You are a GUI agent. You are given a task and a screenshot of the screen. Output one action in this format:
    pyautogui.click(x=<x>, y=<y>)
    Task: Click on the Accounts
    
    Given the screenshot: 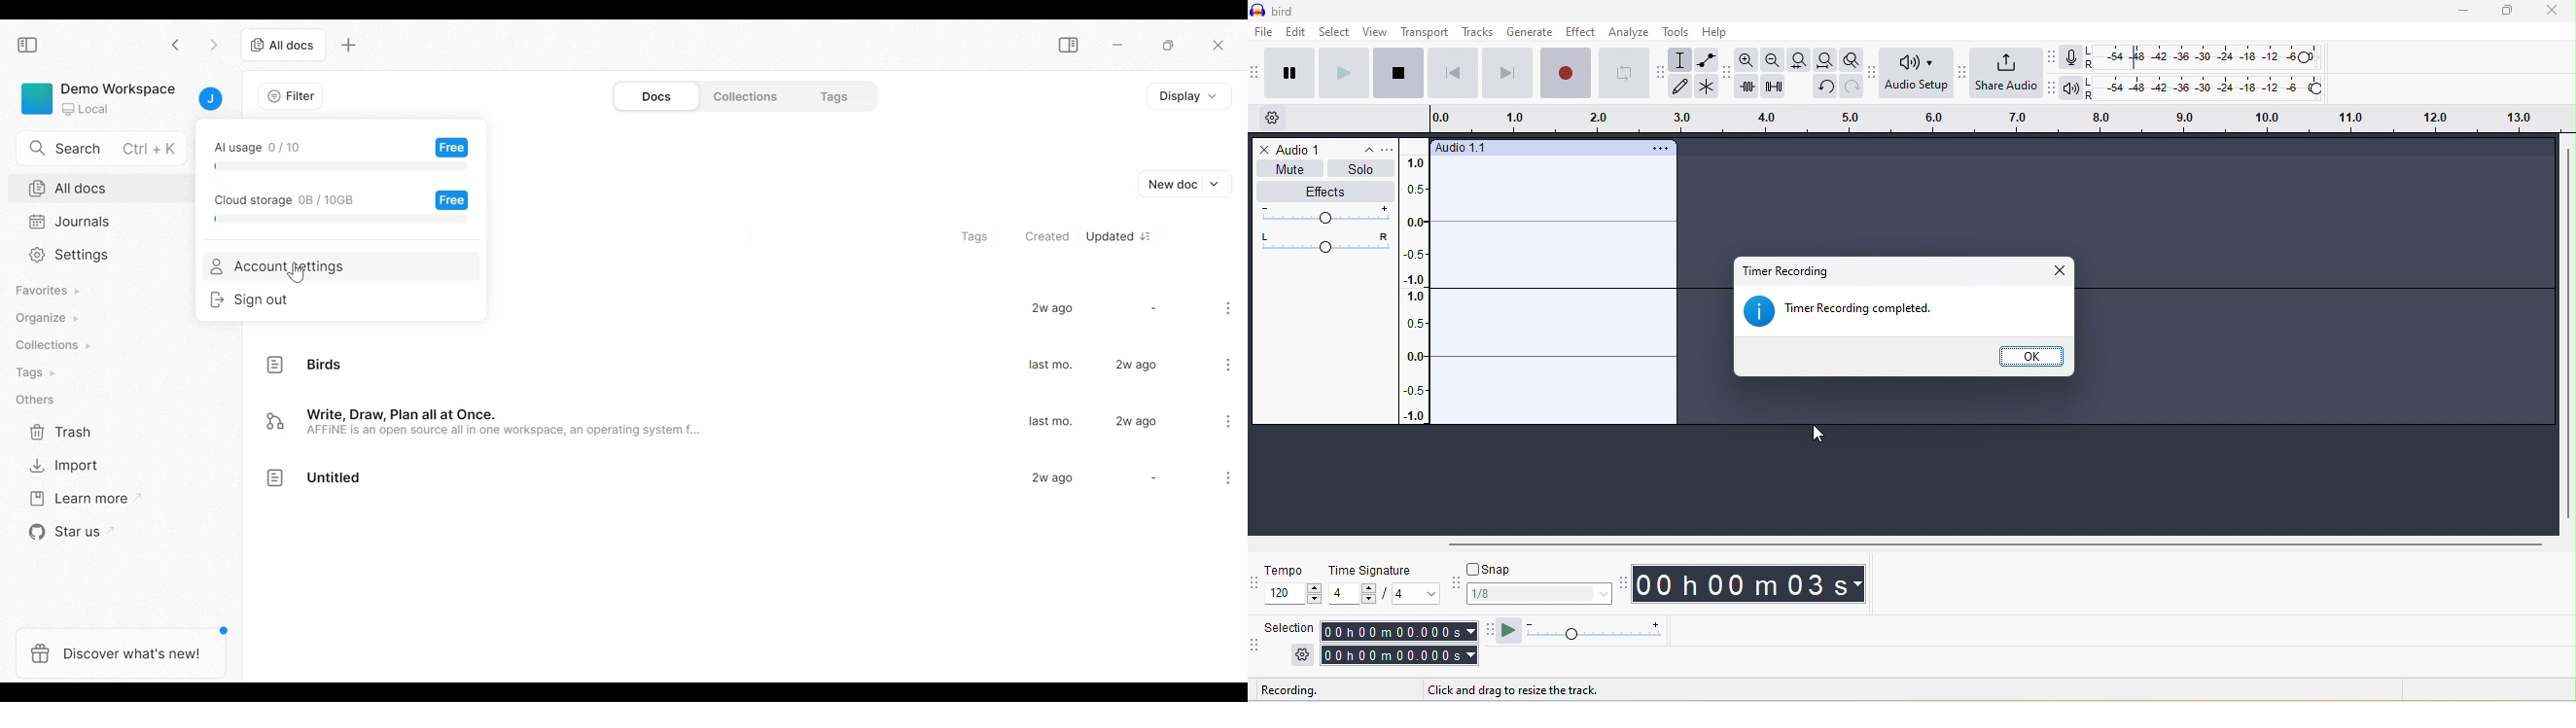 What is the action you would take?
    pyautogui.click(x=210, y=99)
    